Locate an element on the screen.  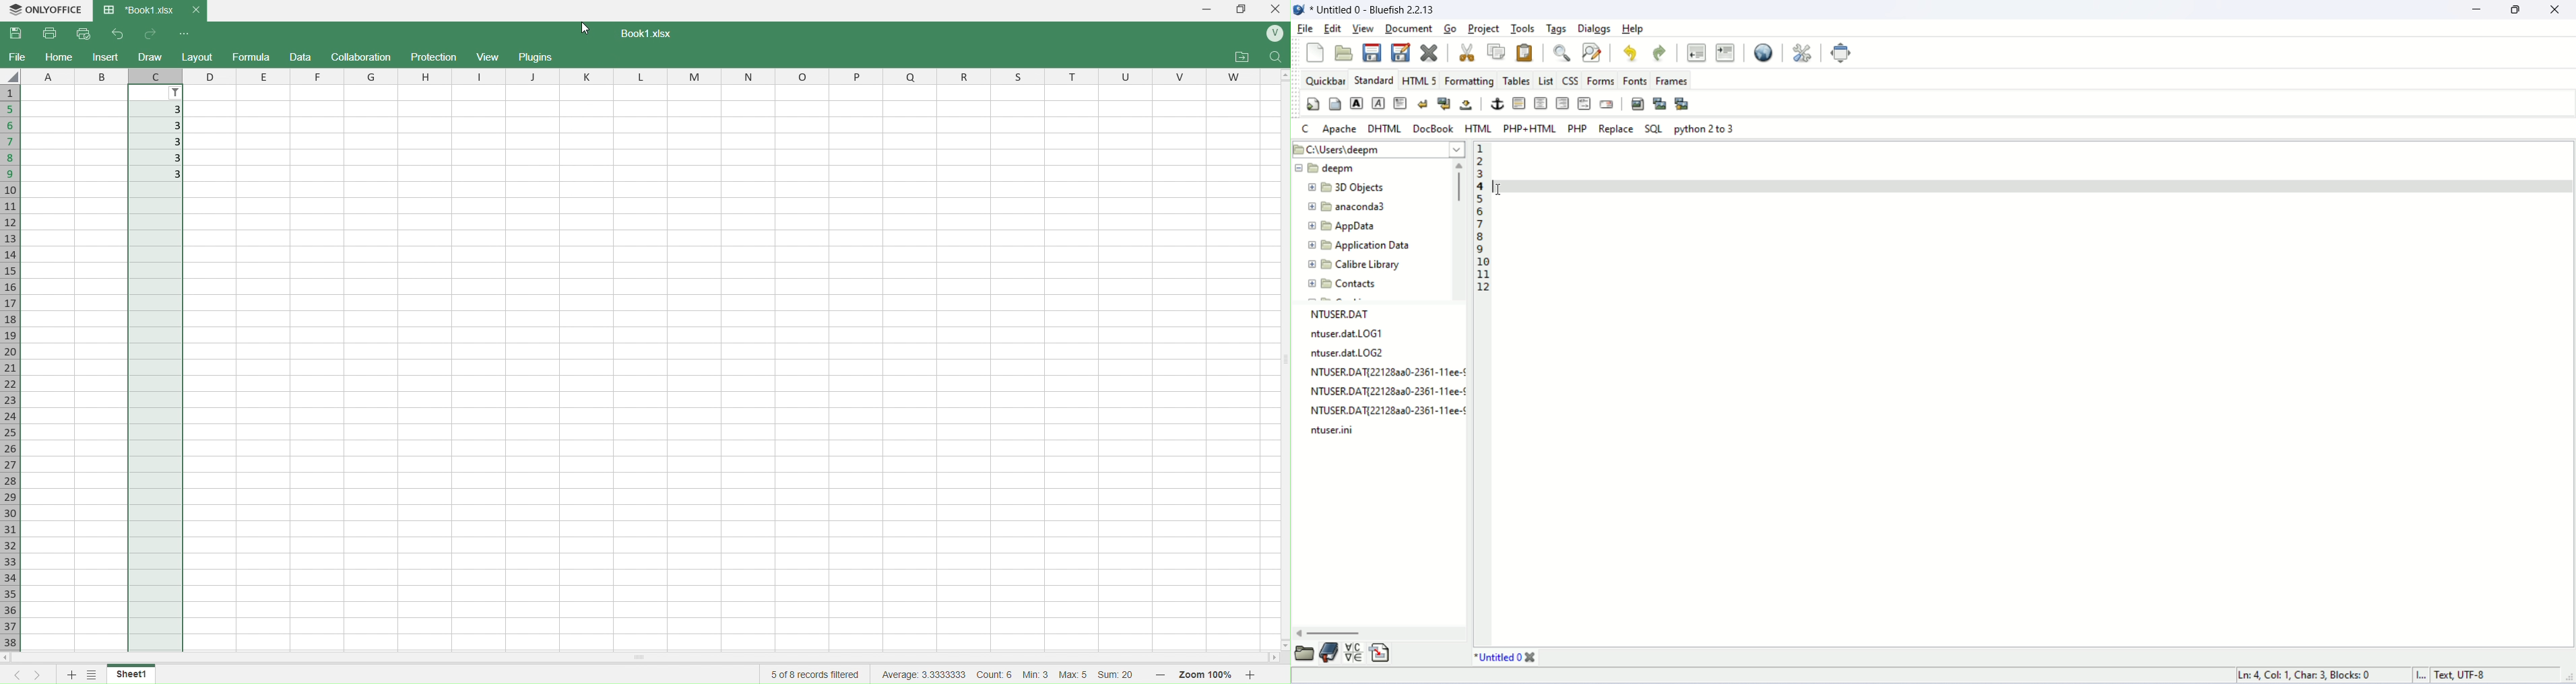
folder name is located at coordinates (1372, 245).